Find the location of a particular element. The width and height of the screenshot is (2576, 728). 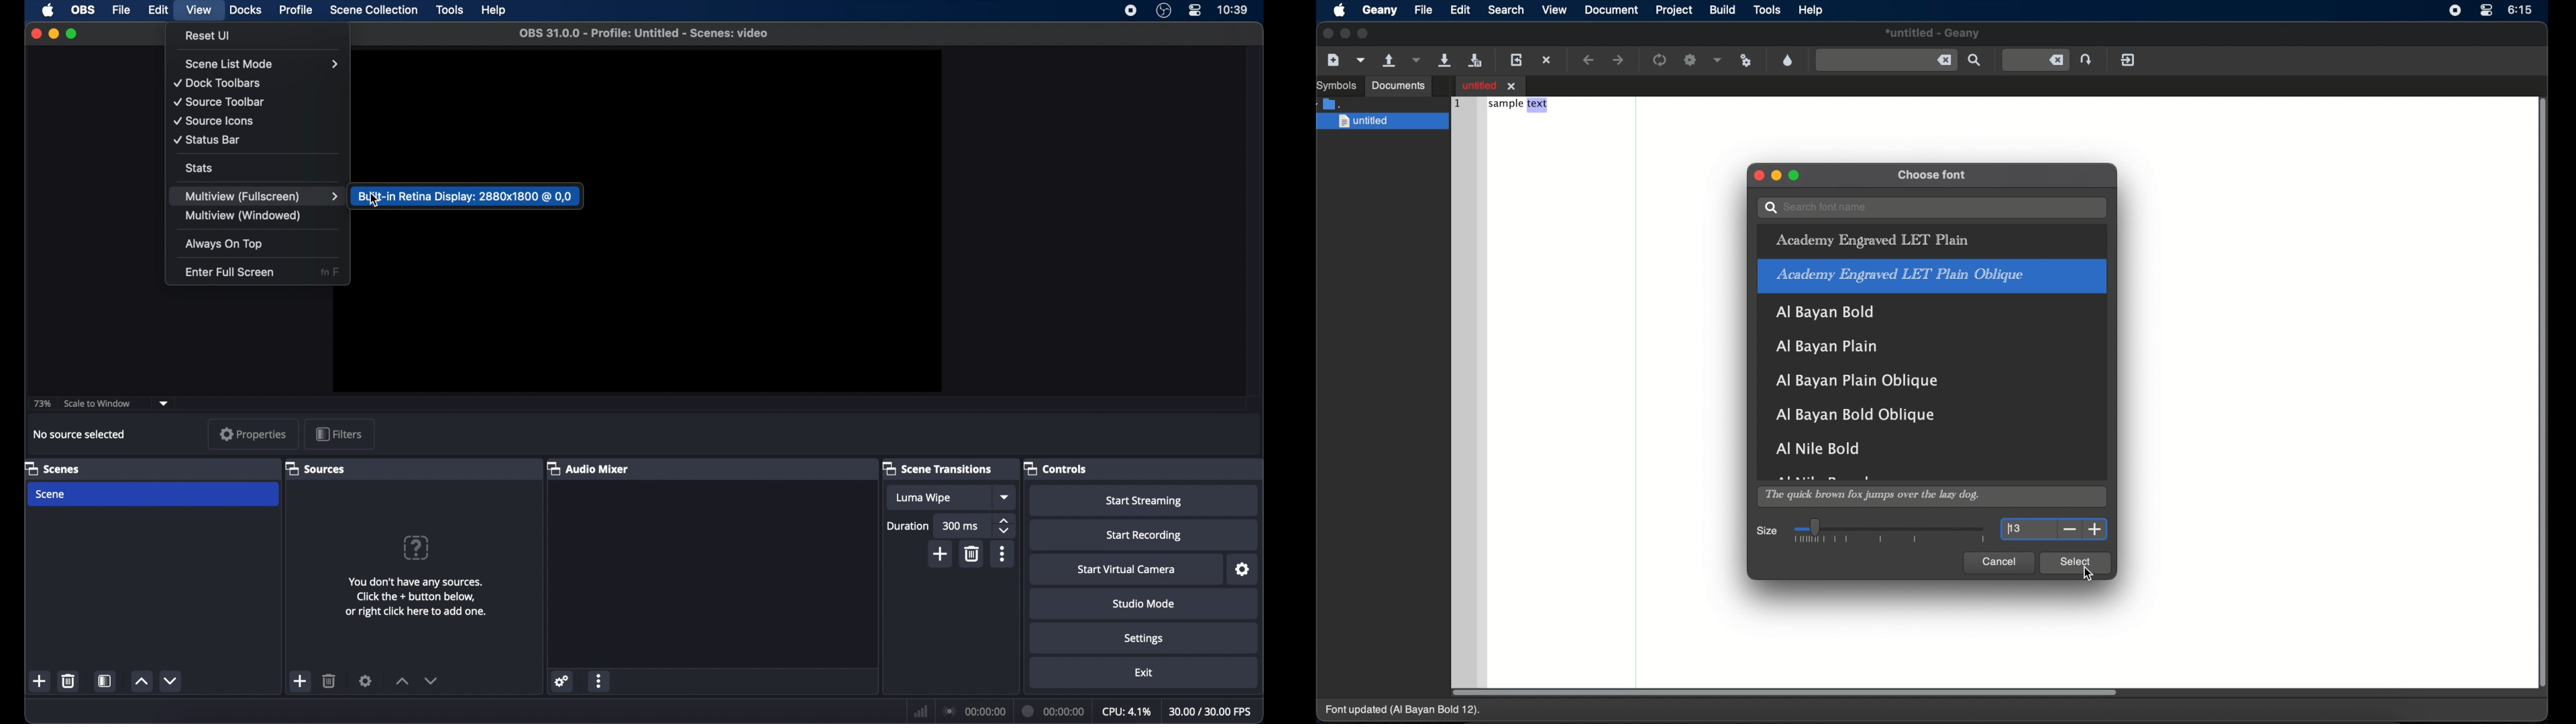

reset UI is located at coordinates (208, 36).